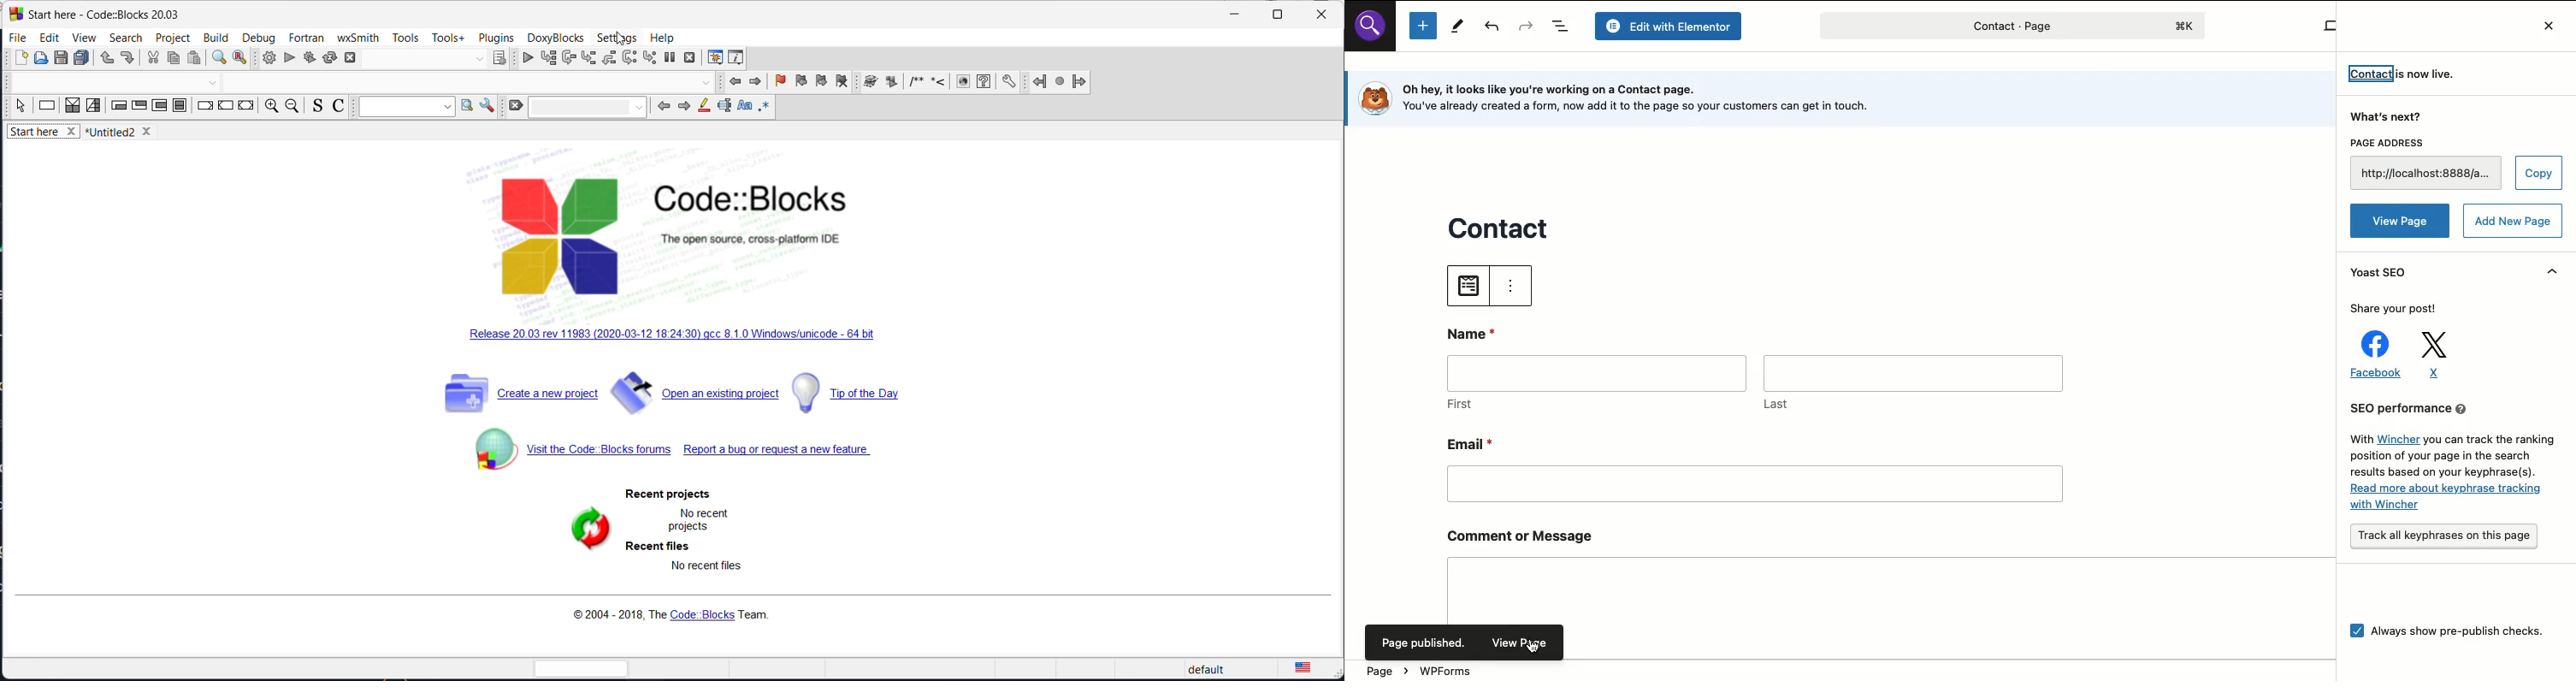 This screenshot has height=700, width=2576. I want to click on DoxyBlocks, so click(554, 37).